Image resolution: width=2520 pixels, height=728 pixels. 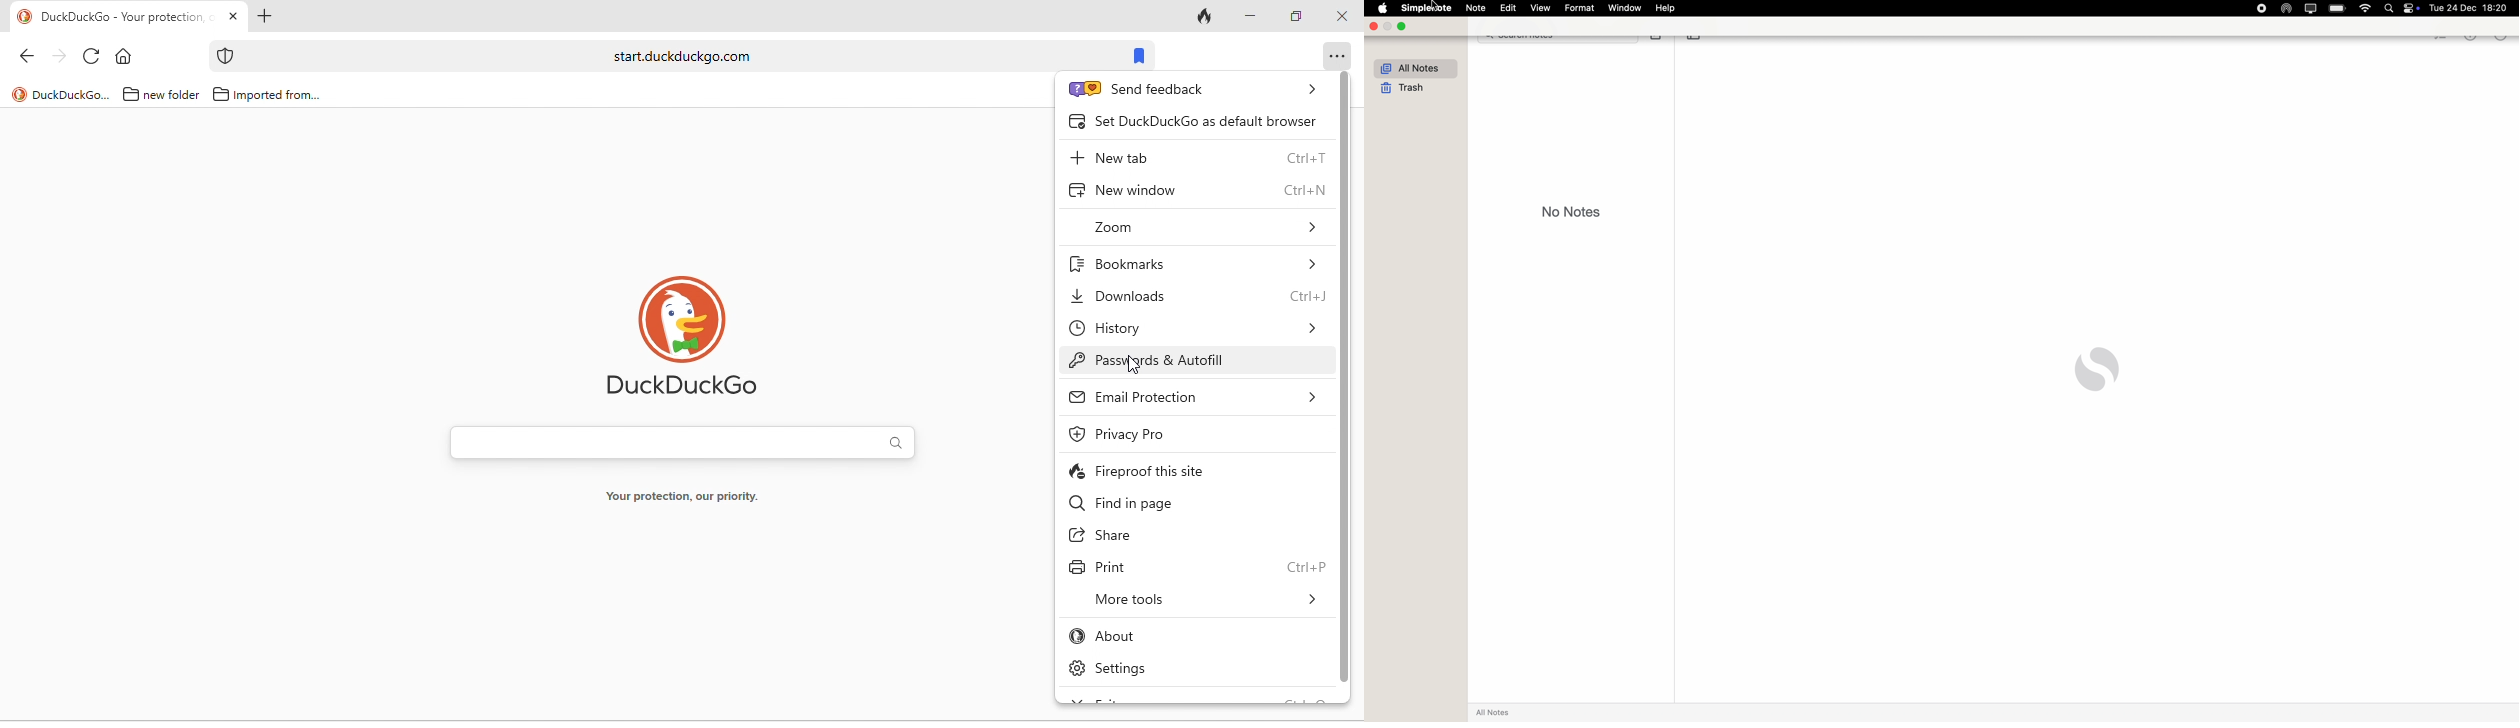 What do you see at coordinates (1200, 473) in the screenshot?
I see `fireproof this site` at bounding box center [1200, 473].